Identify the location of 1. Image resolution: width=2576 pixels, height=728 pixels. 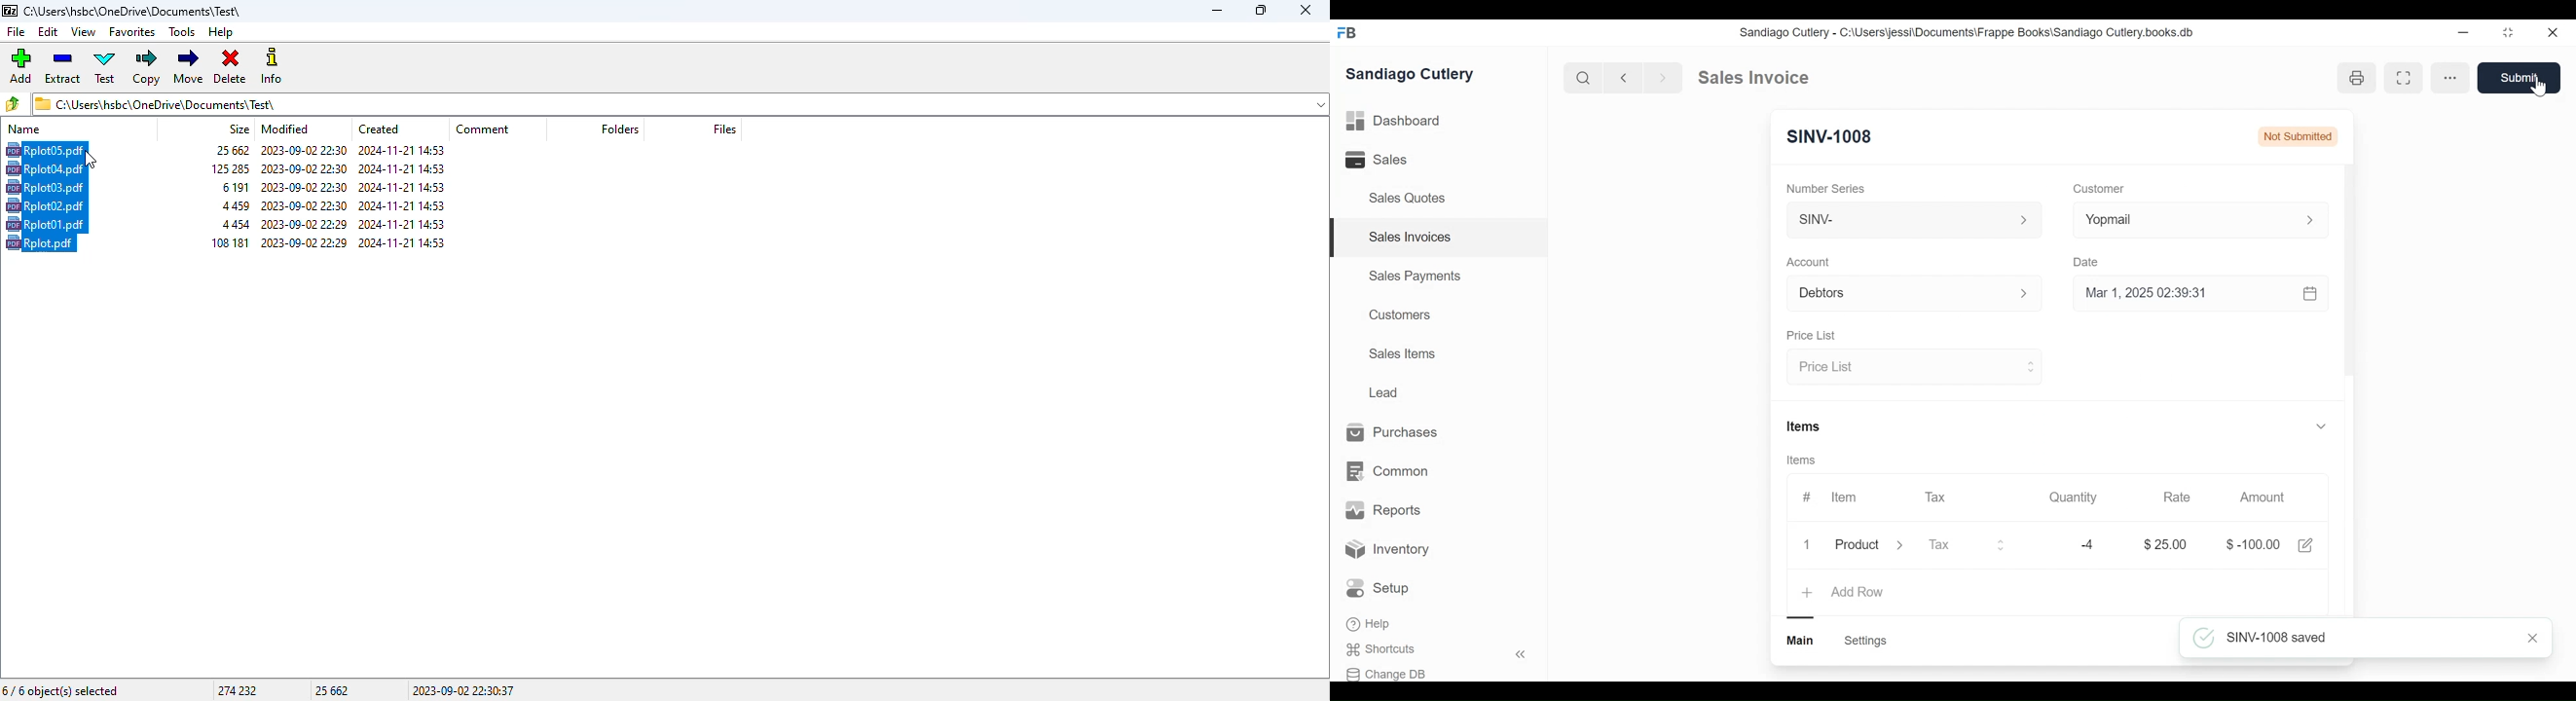
(1808, 543).